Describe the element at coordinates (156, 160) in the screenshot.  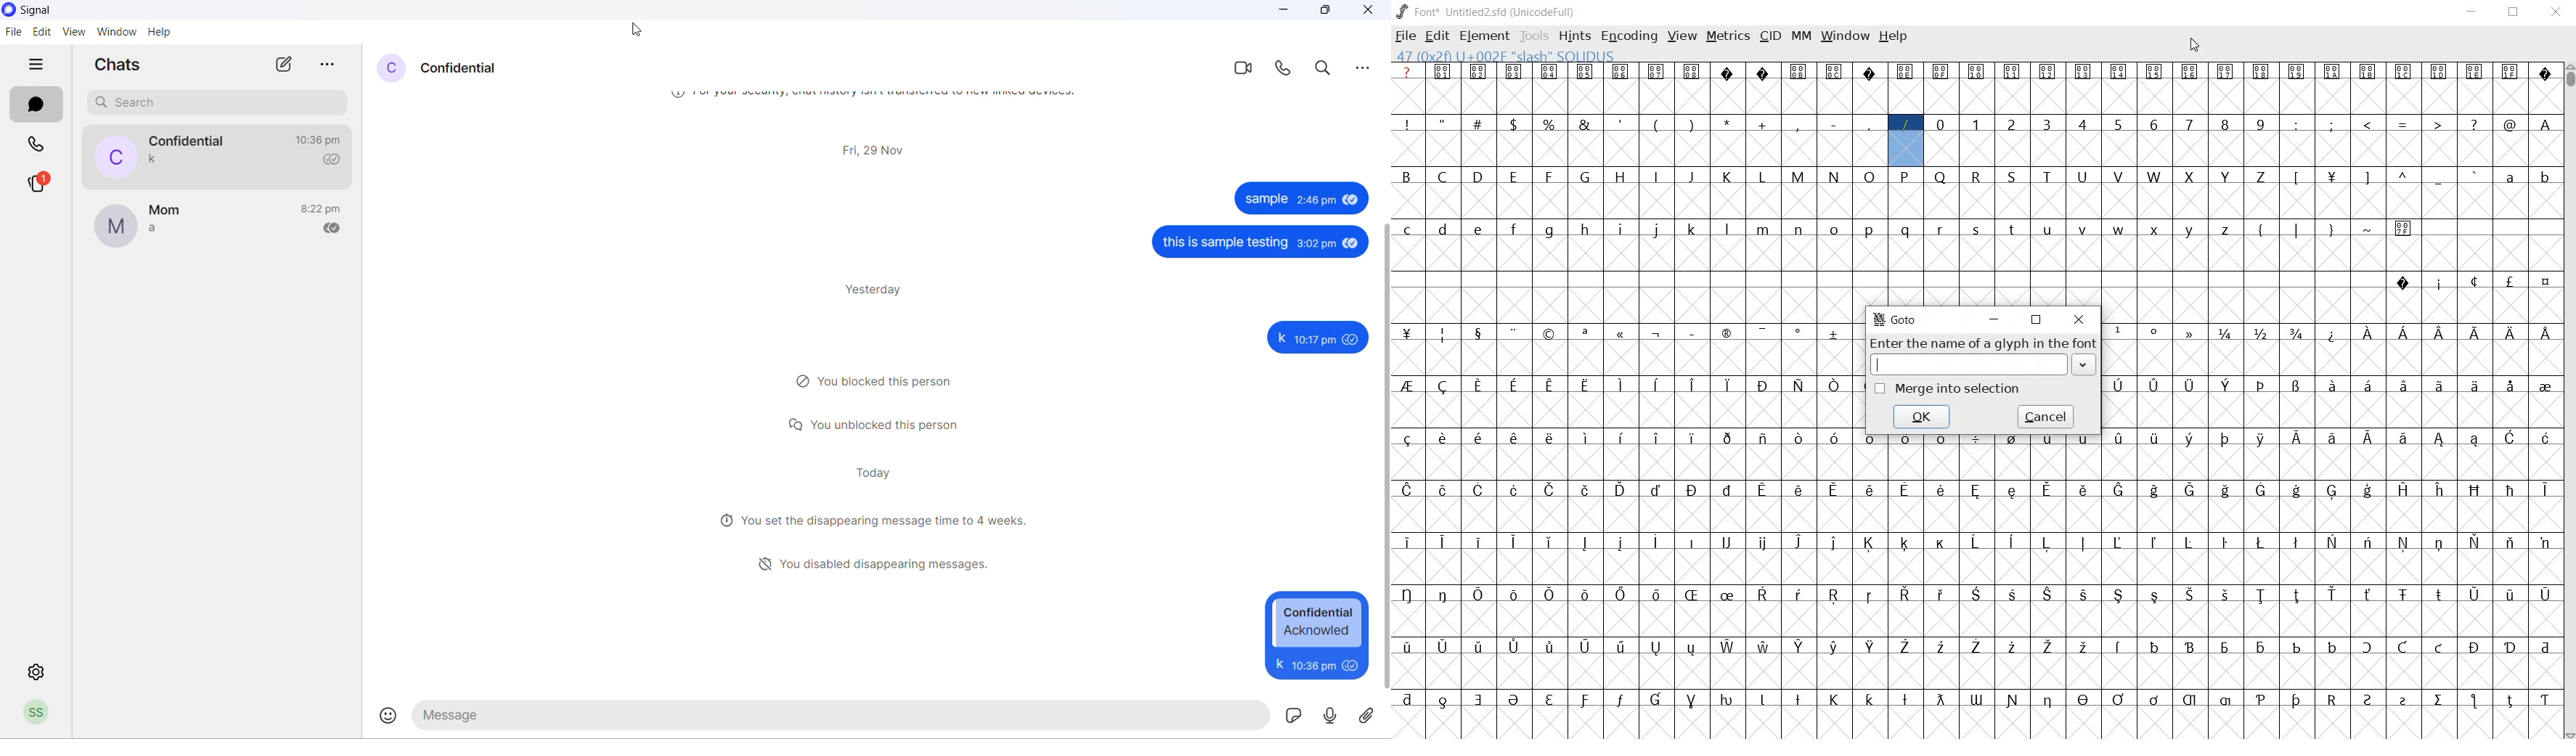
I see `last message` at that location.